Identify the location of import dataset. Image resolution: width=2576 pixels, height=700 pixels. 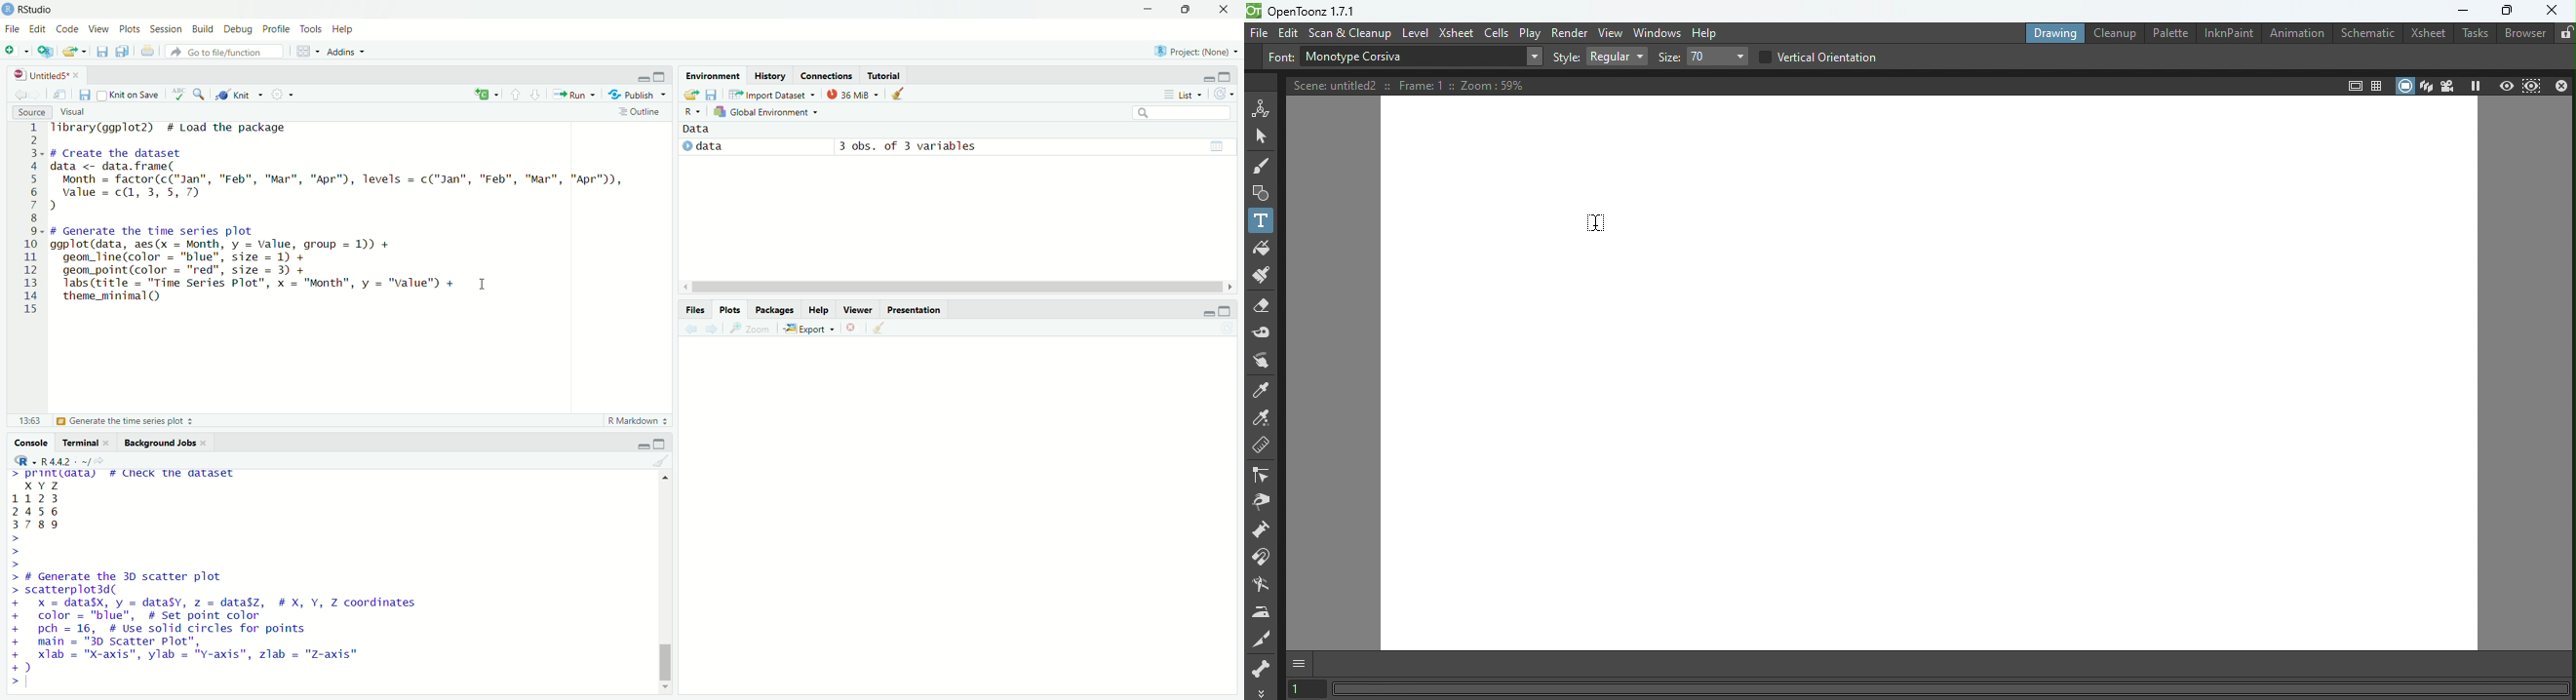
(772, 95).